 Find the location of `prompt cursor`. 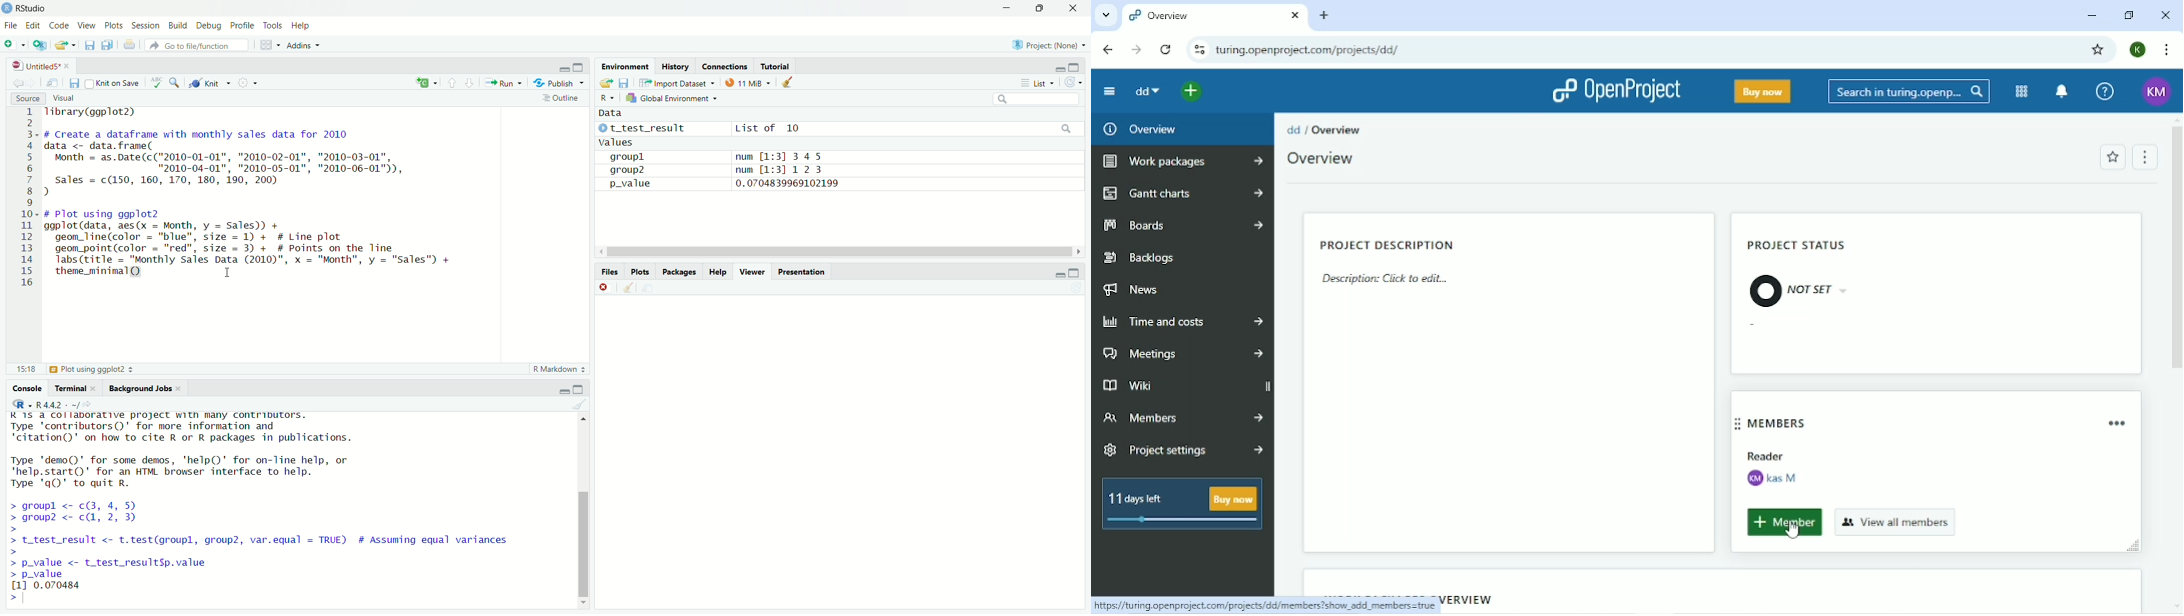

prompt cursor is located at coordinates (19, 598).